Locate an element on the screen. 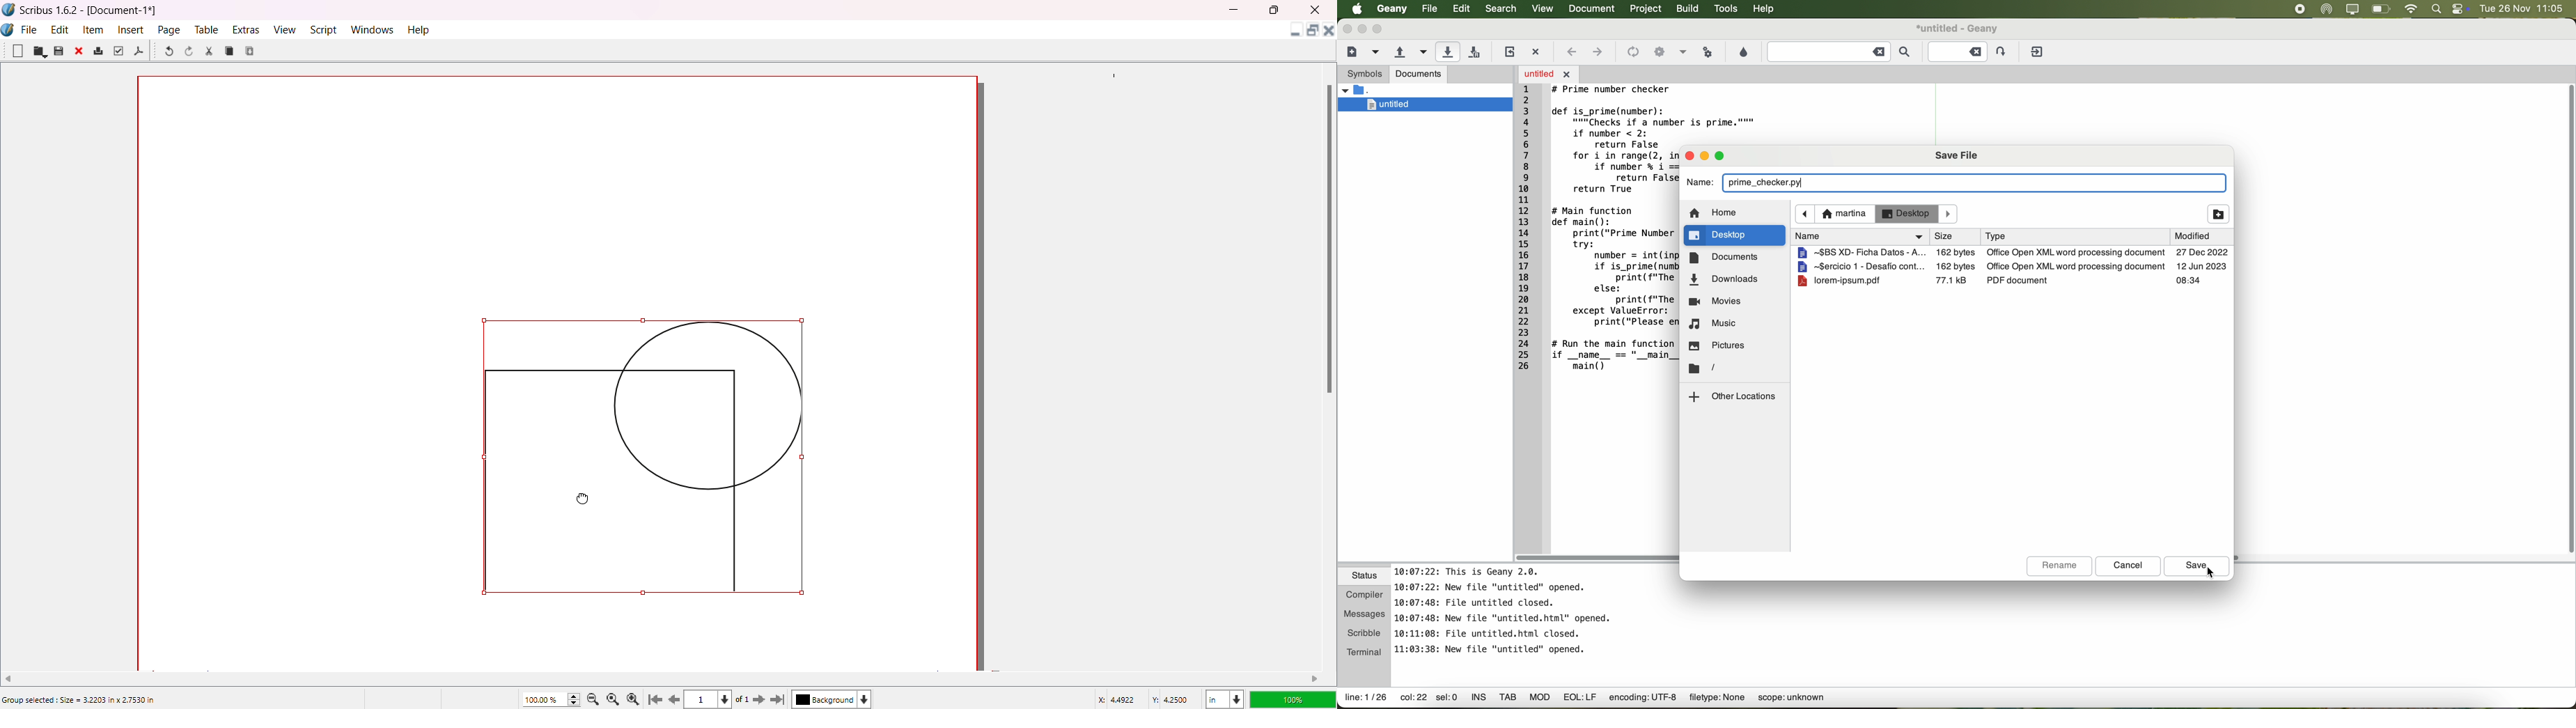 Image resolution: width=2576 pixels, height=728 pixels. Windows is located at coordinates (375, 29).